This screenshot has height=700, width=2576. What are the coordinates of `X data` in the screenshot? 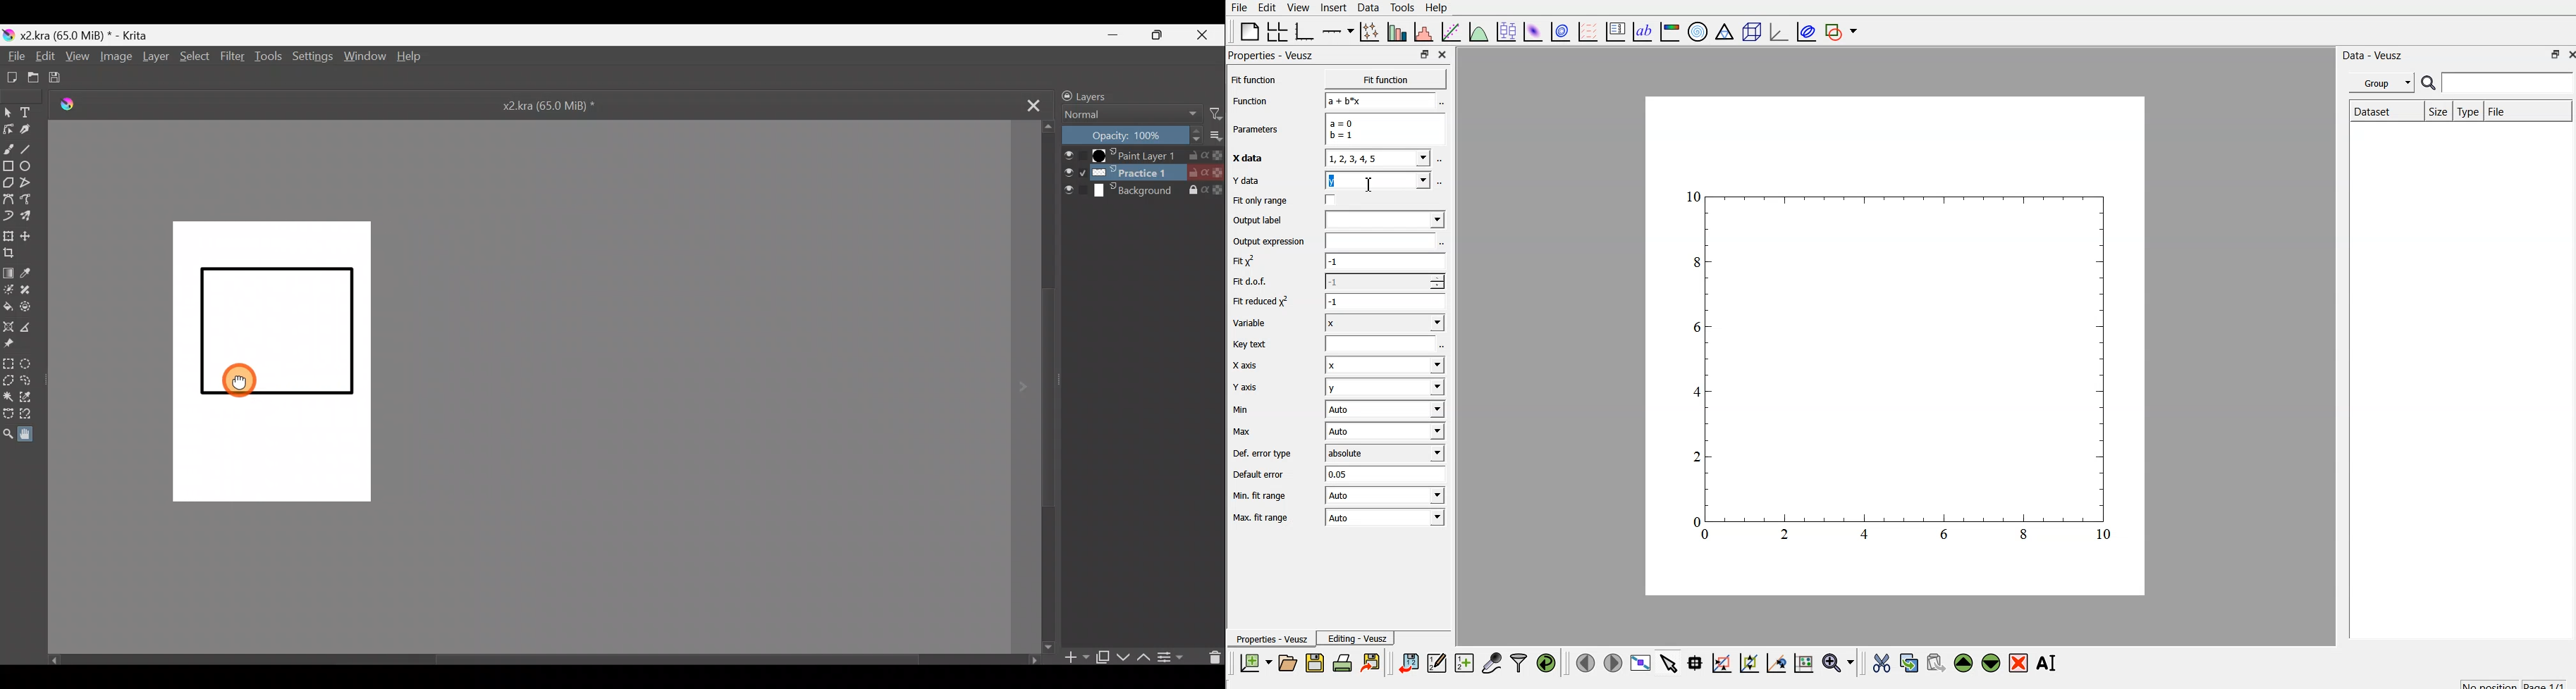 It's located at (1266, 158).